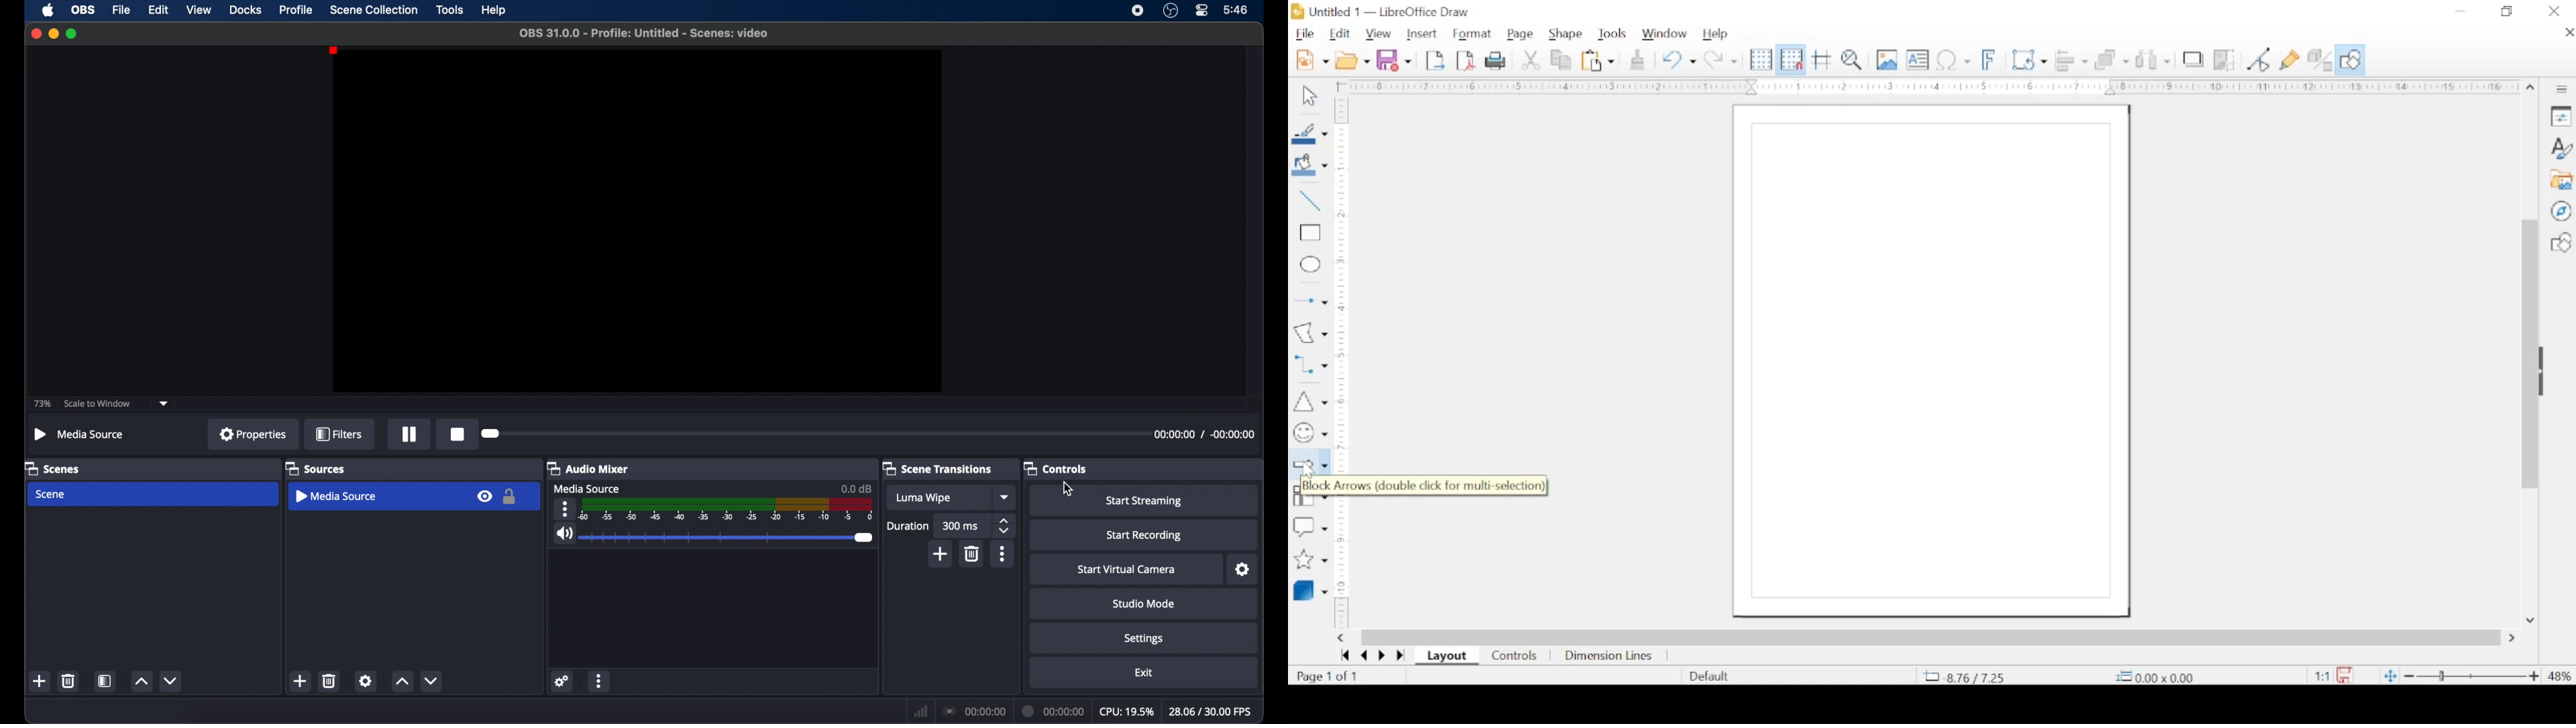  Describe the element at coordinates (1598, 60) in the screenshot. I see `paste` at that location.